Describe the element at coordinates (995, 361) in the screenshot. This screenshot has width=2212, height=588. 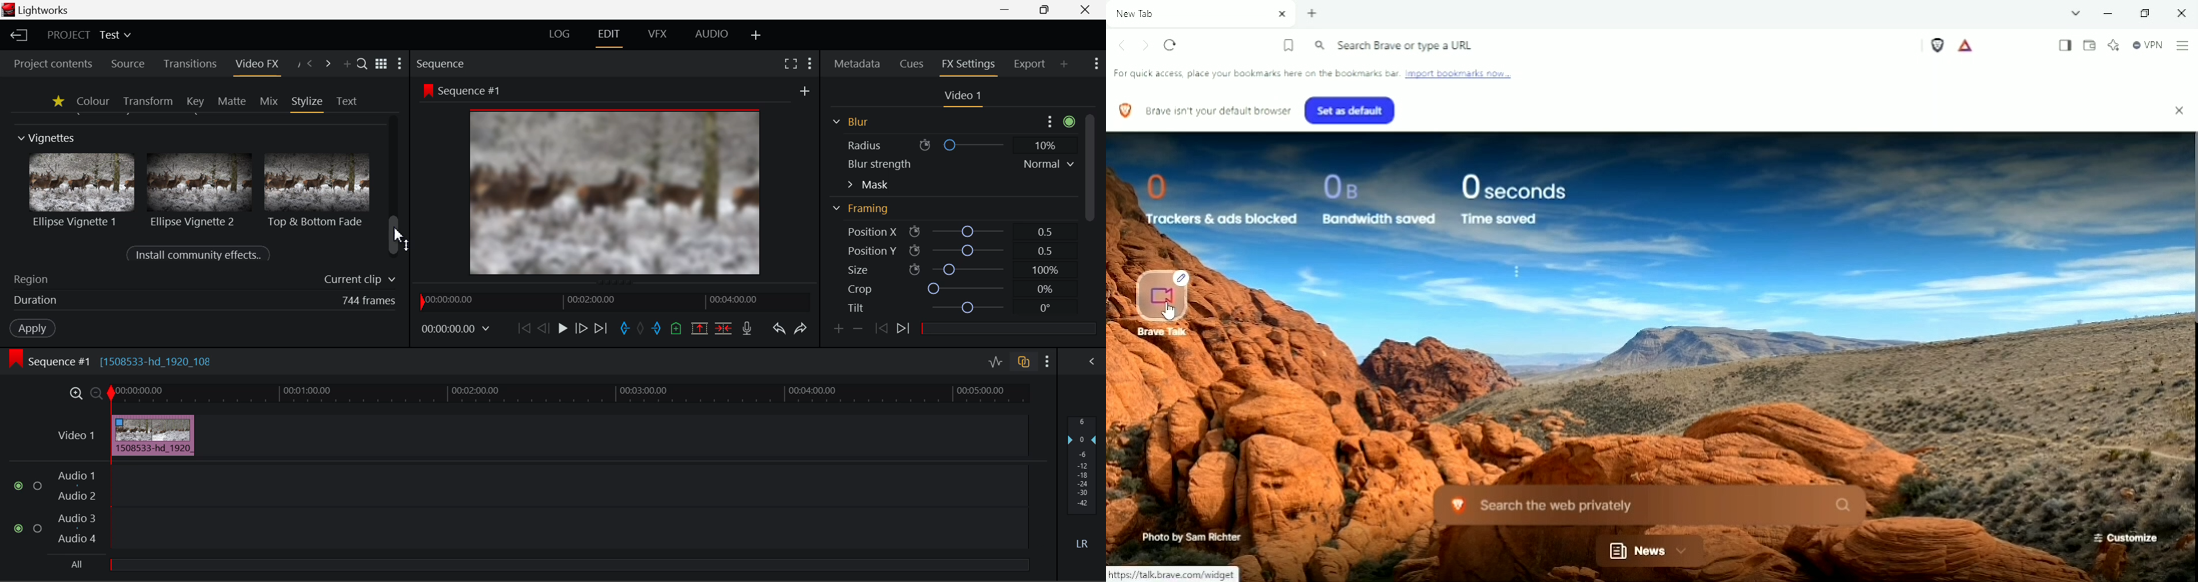
I see `Toggle audio levels editing` at that location.